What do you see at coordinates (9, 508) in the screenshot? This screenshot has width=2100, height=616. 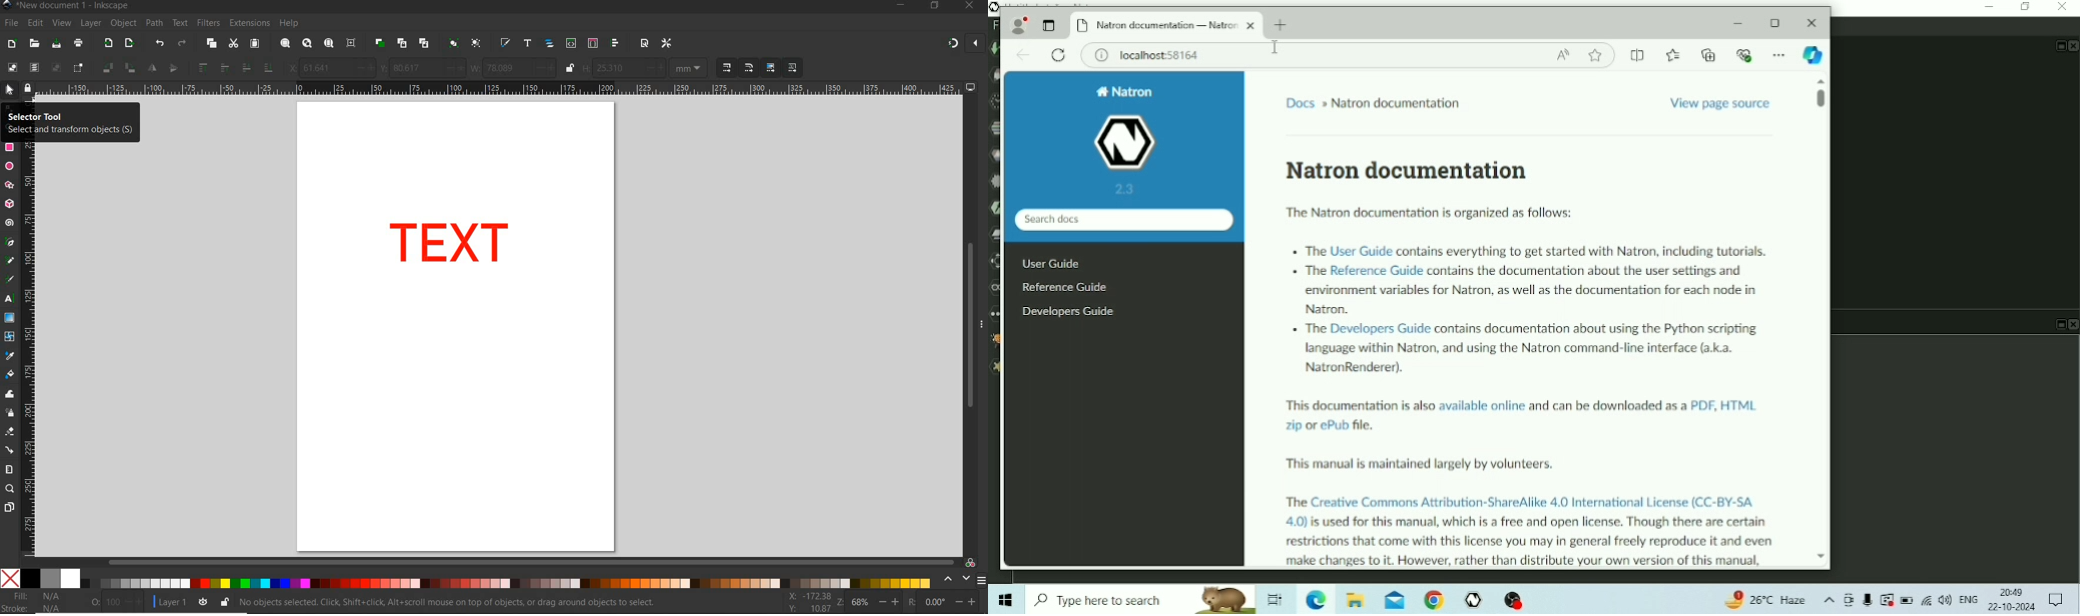 I see `pages tool` at bounding box center [9, 508].